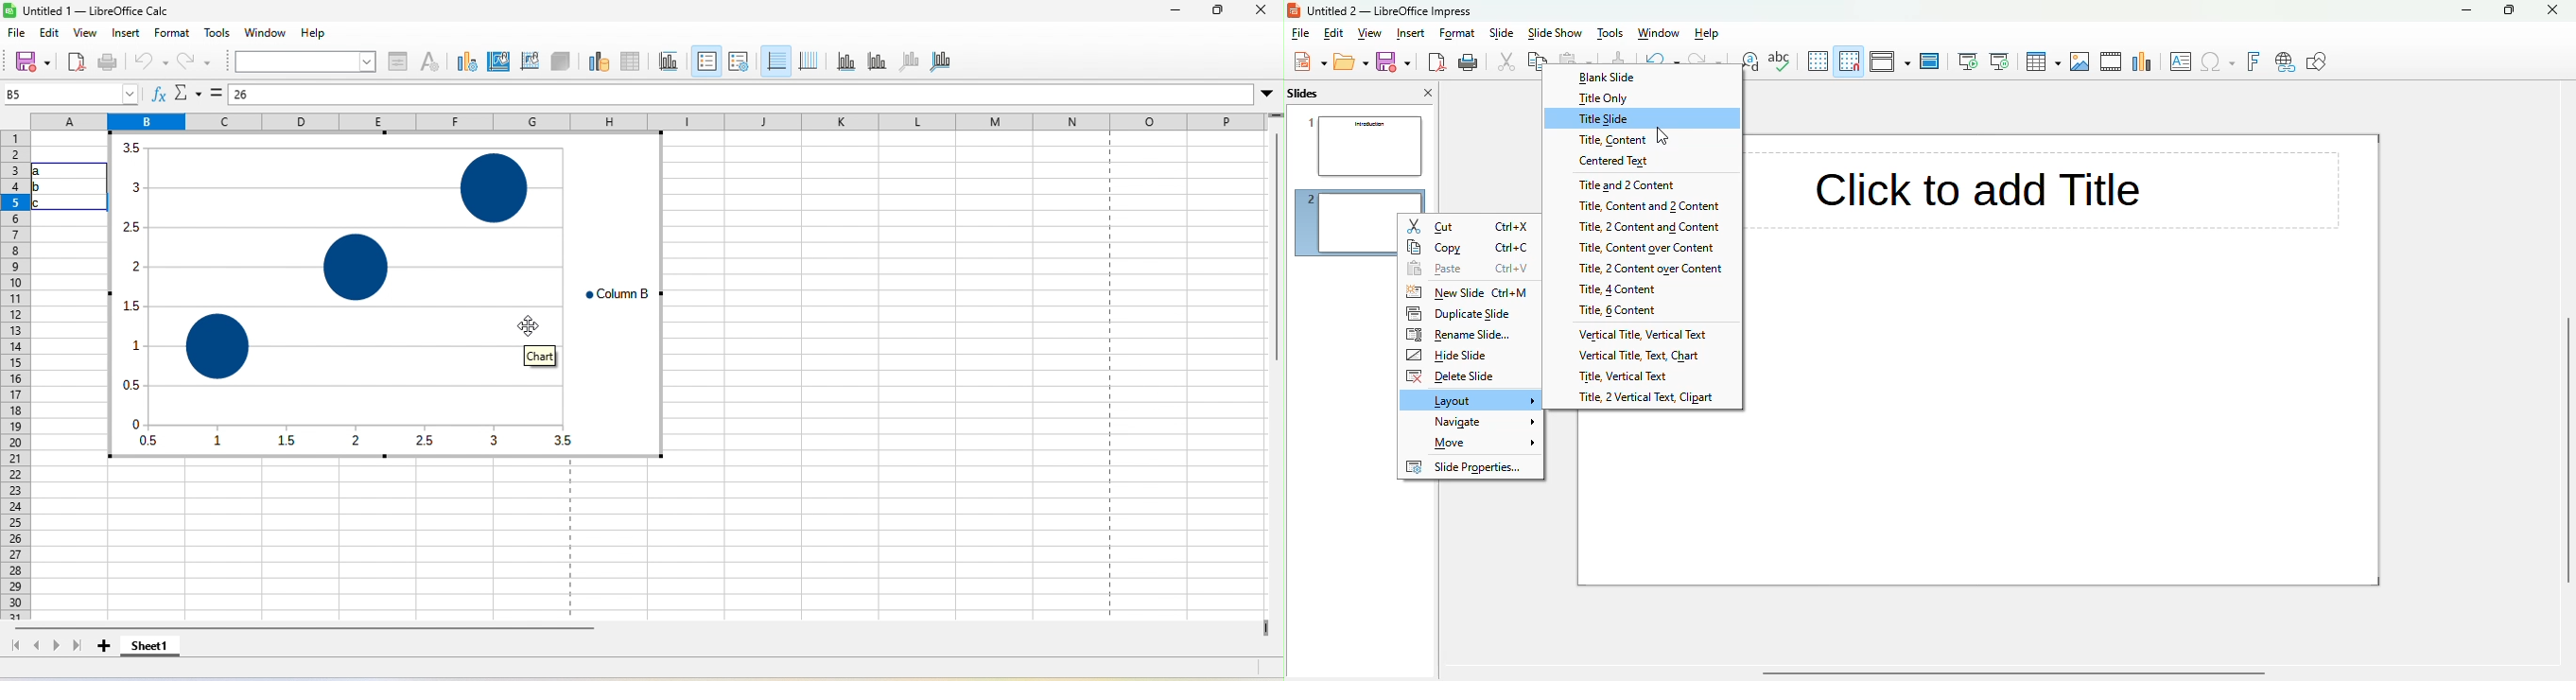 This screenshot has height=700, width=2576. Describe the element at coordinates (1643, 247) in the screenshot. I see `title, content over content` at that location.